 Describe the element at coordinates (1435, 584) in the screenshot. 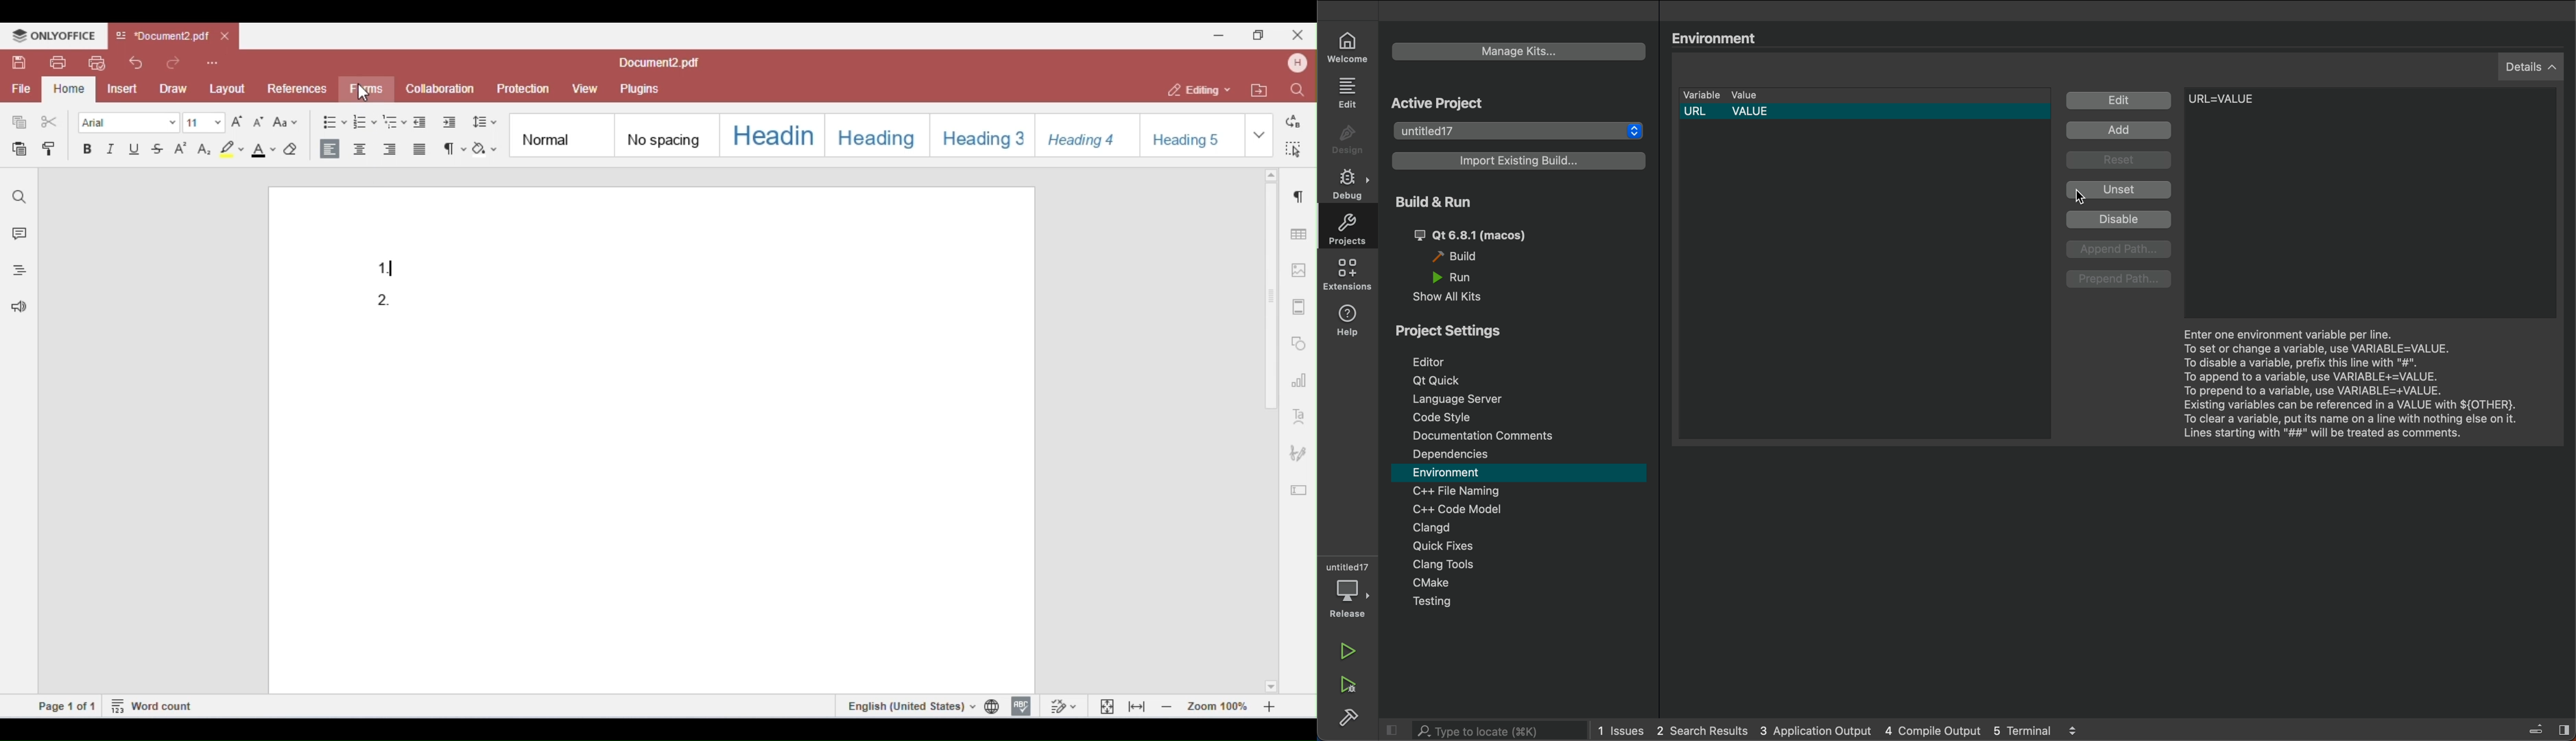

I see `cmake` at that location.